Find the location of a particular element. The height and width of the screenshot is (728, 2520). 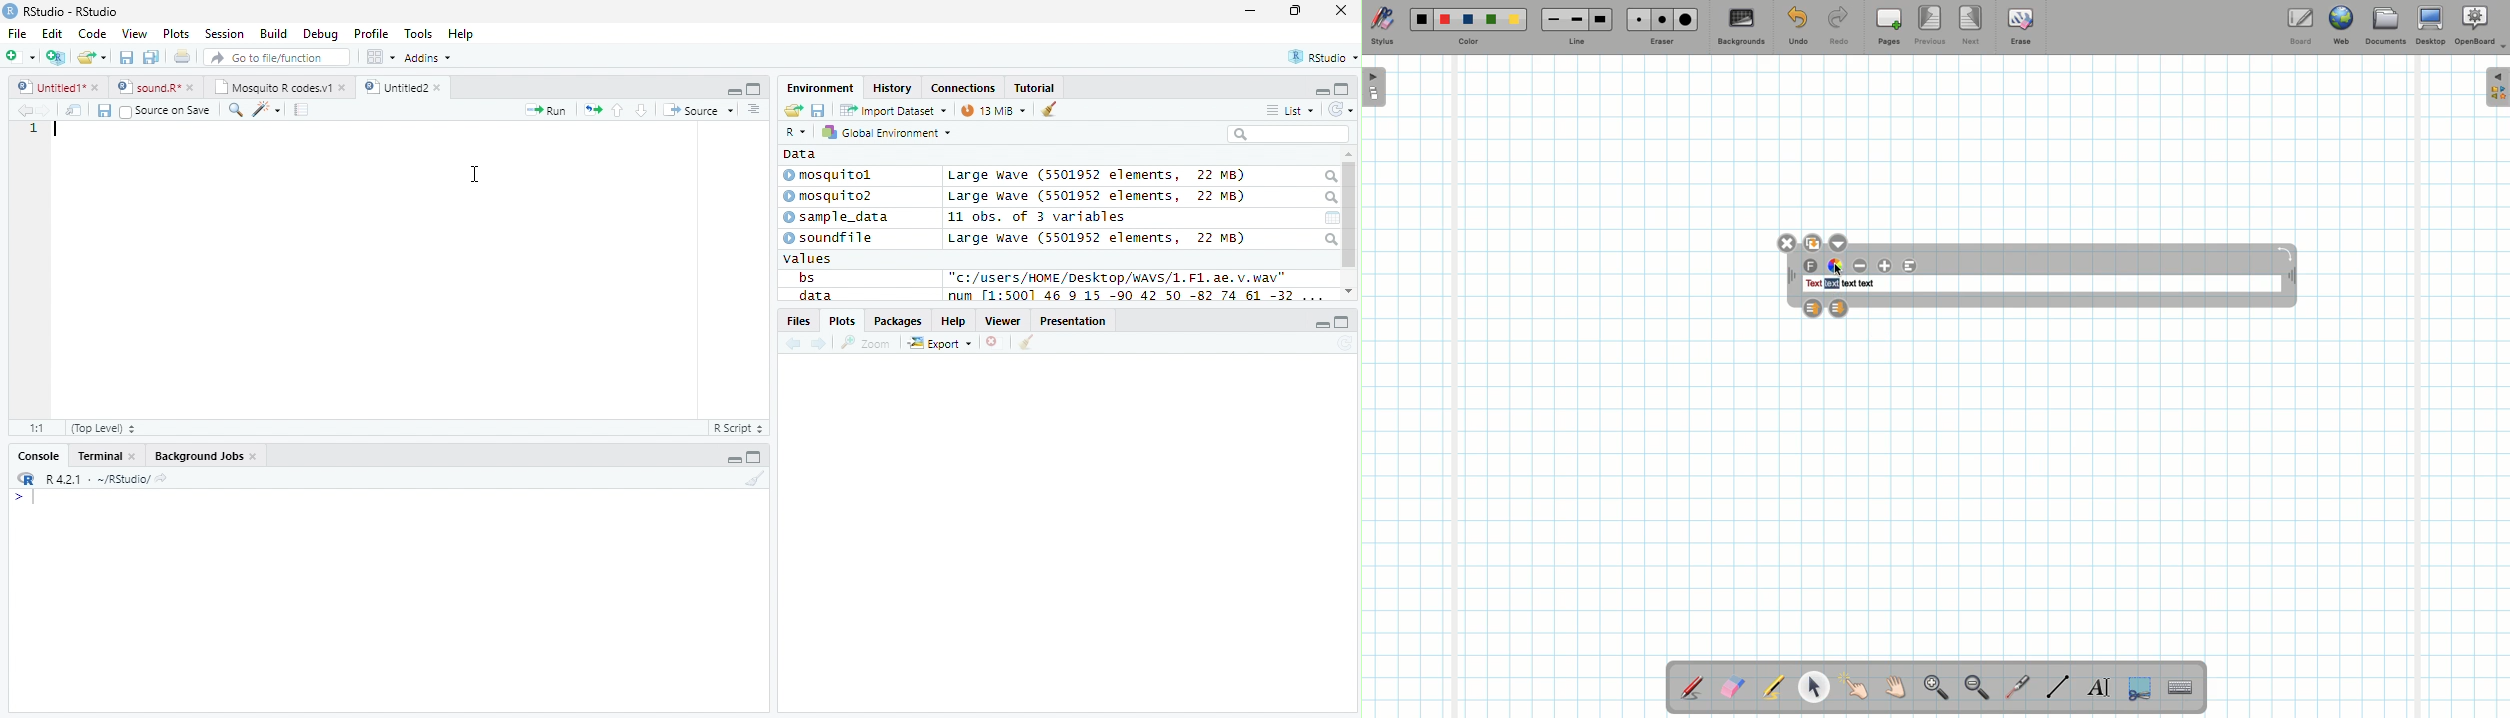

Move is located at coordinates (2291, 278).